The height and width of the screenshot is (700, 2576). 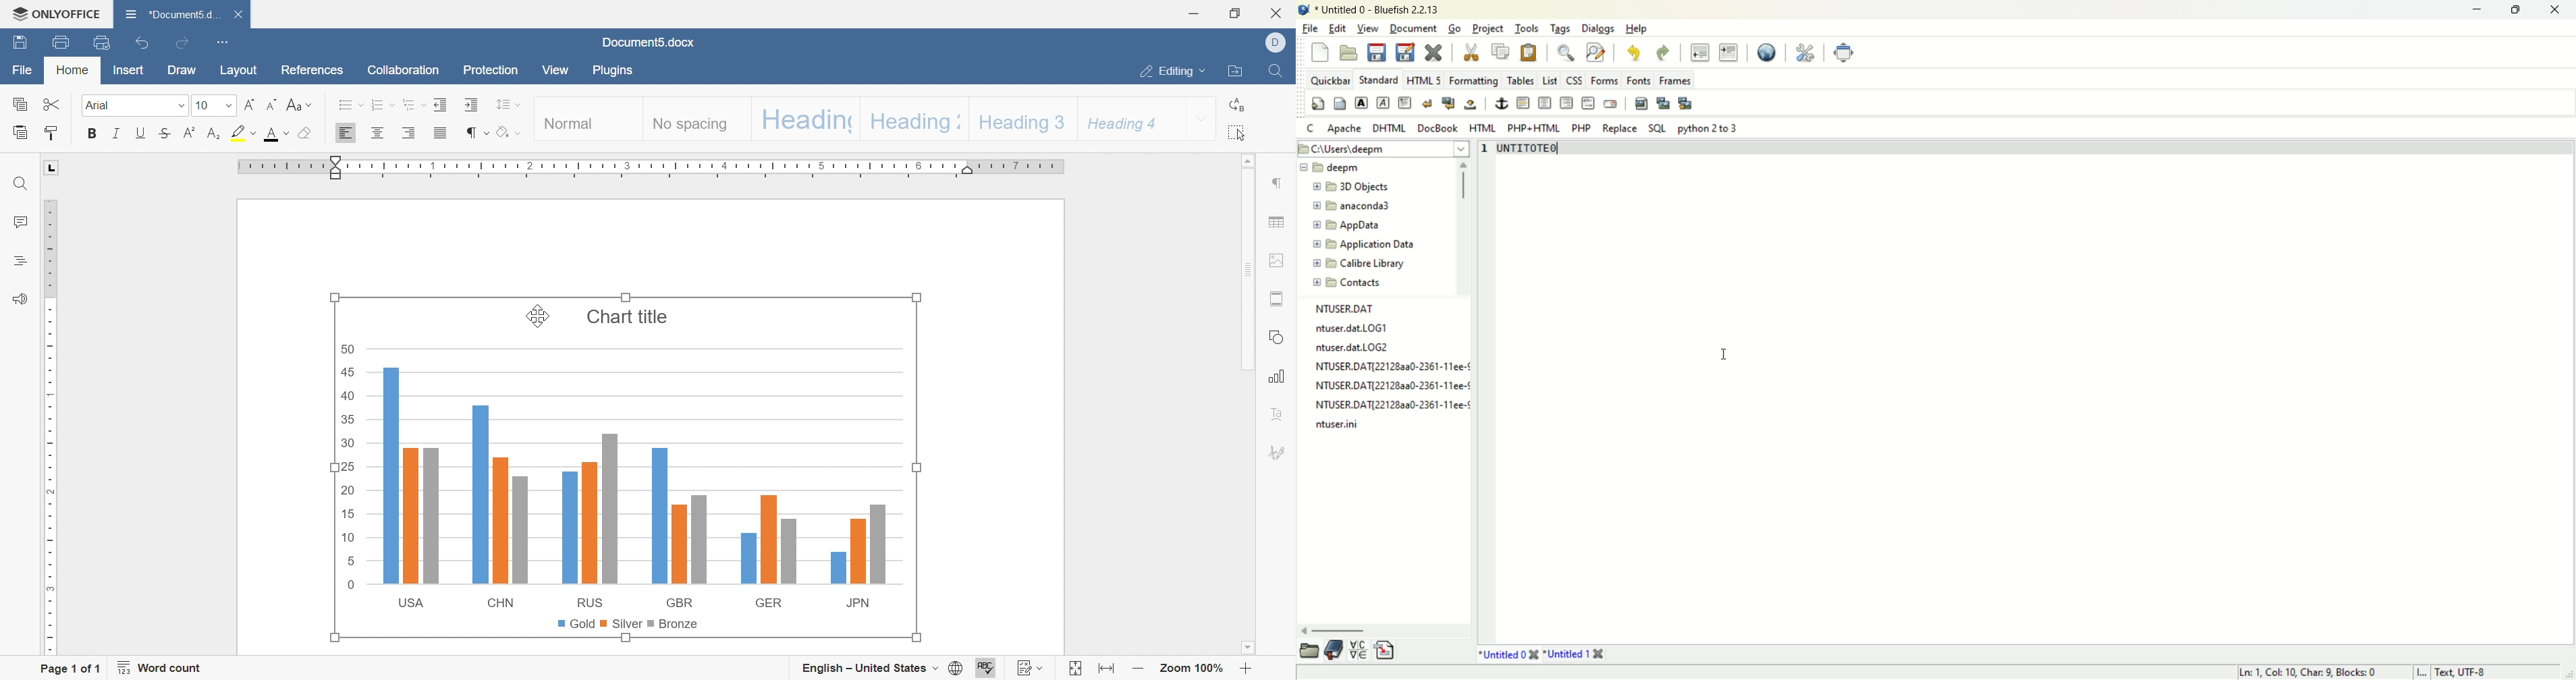 What do you see at coordinates (1385, 651) in the screenshot?
I see `insert file` at bounding box center [1385, 651].